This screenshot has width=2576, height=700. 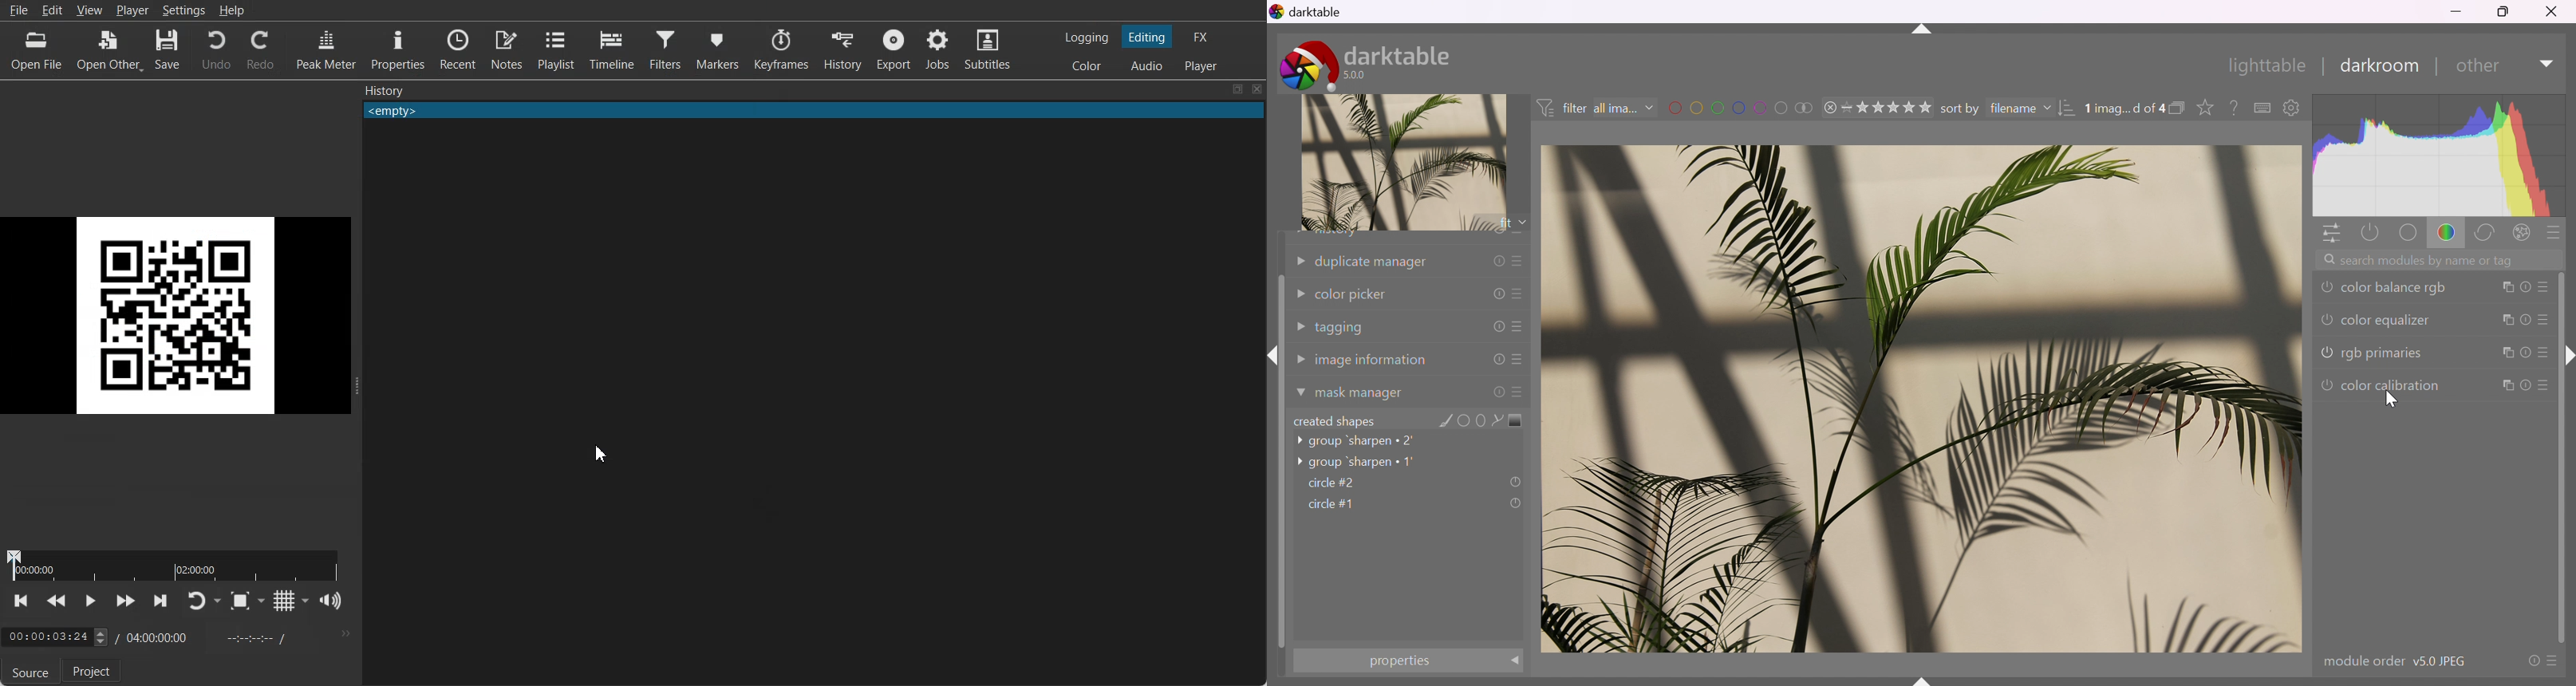 What do you see at coordinates (1203, 65) in the screenshot?
I see `Switching to Player Only Layout` at bounding box center [1203, 65].